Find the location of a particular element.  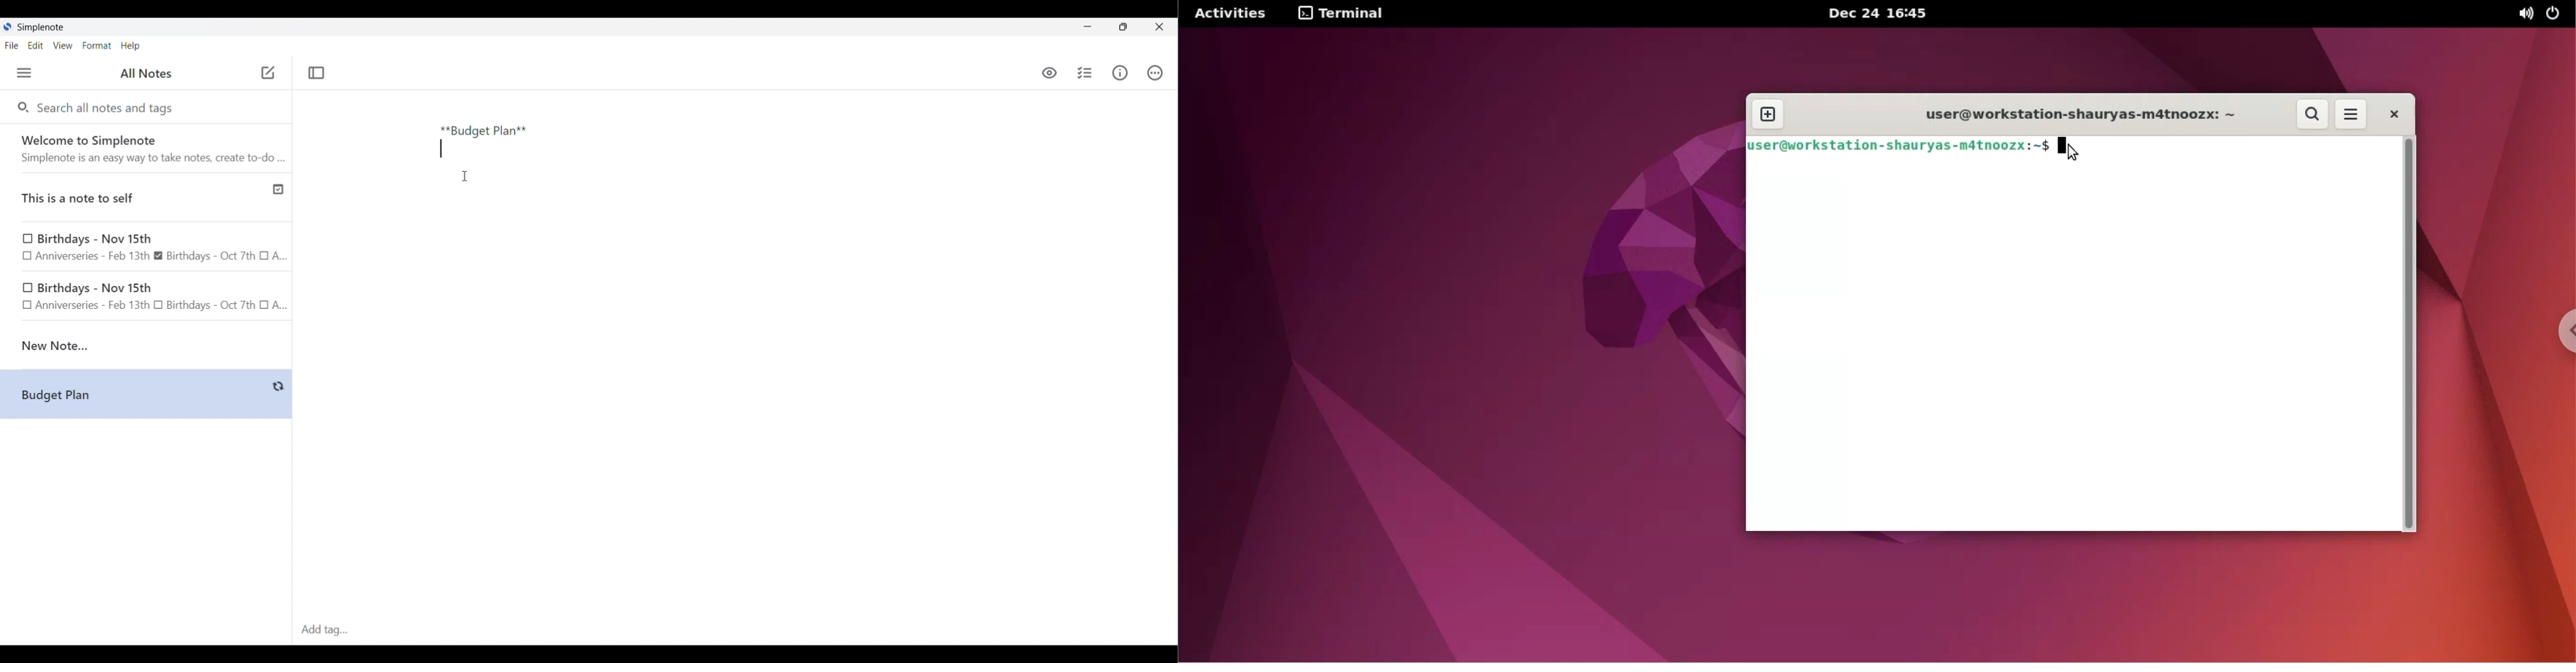

Text typed in is located at coordinates (484, 131).